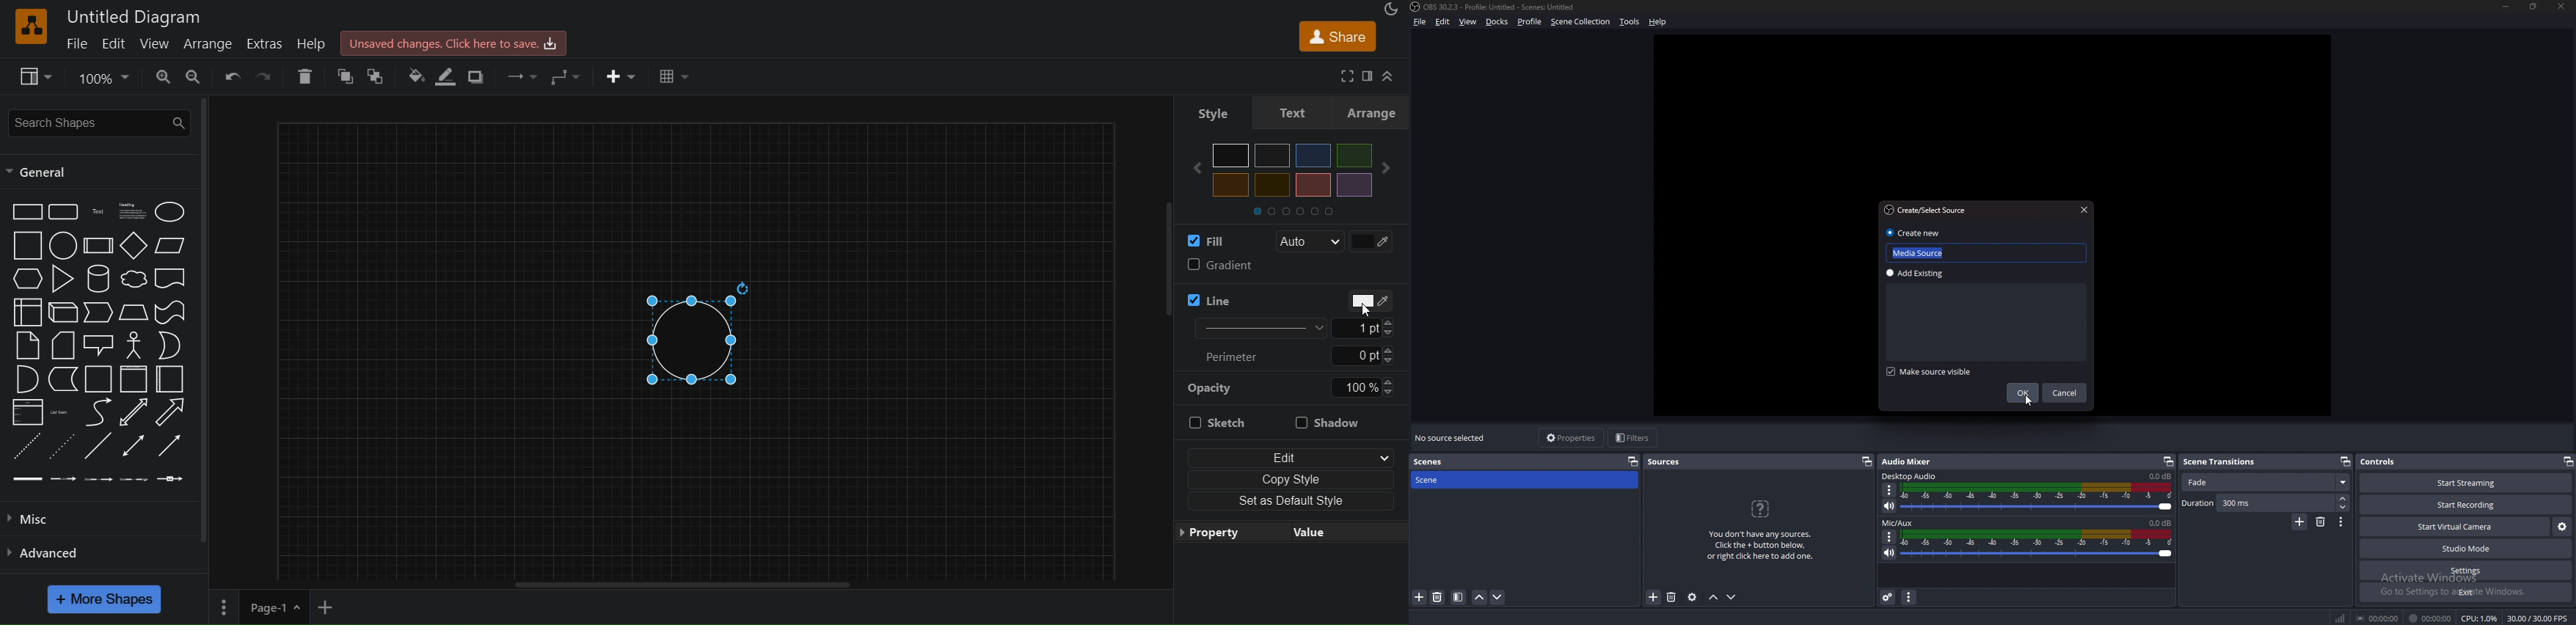  Describe the element at coordinates (317, 45) in the screenshot. I see `help` at that location.